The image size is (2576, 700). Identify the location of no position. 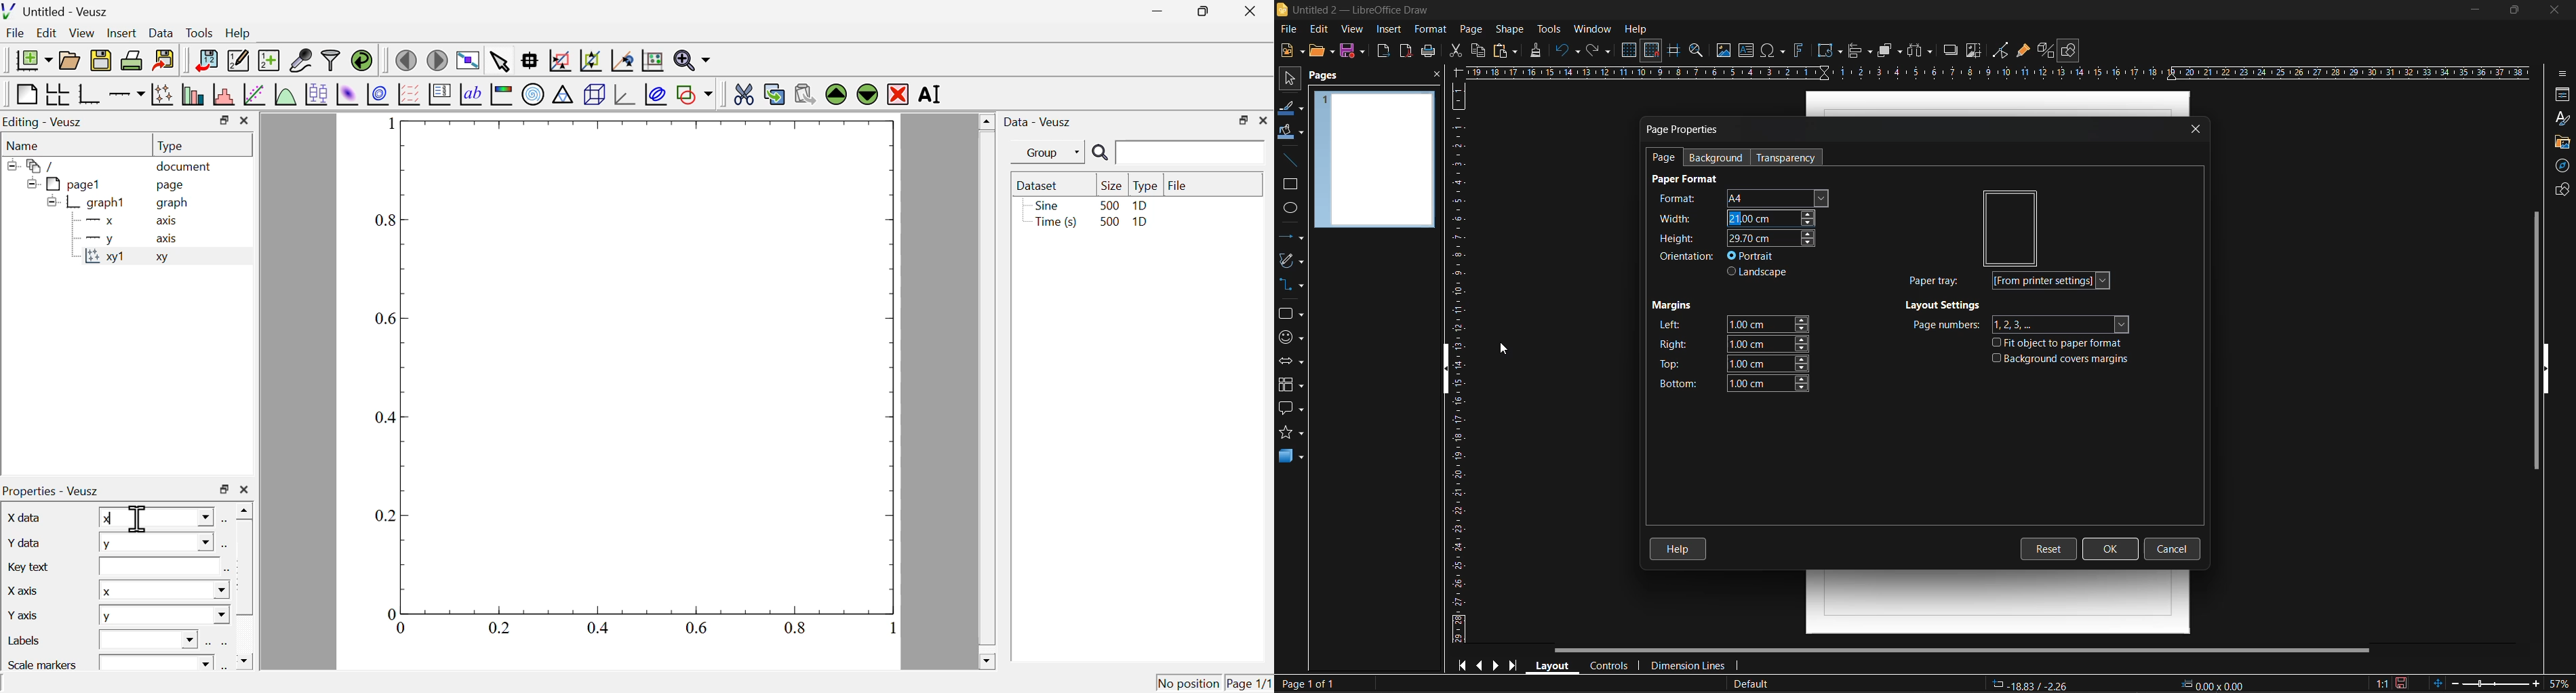
(1189, 682).